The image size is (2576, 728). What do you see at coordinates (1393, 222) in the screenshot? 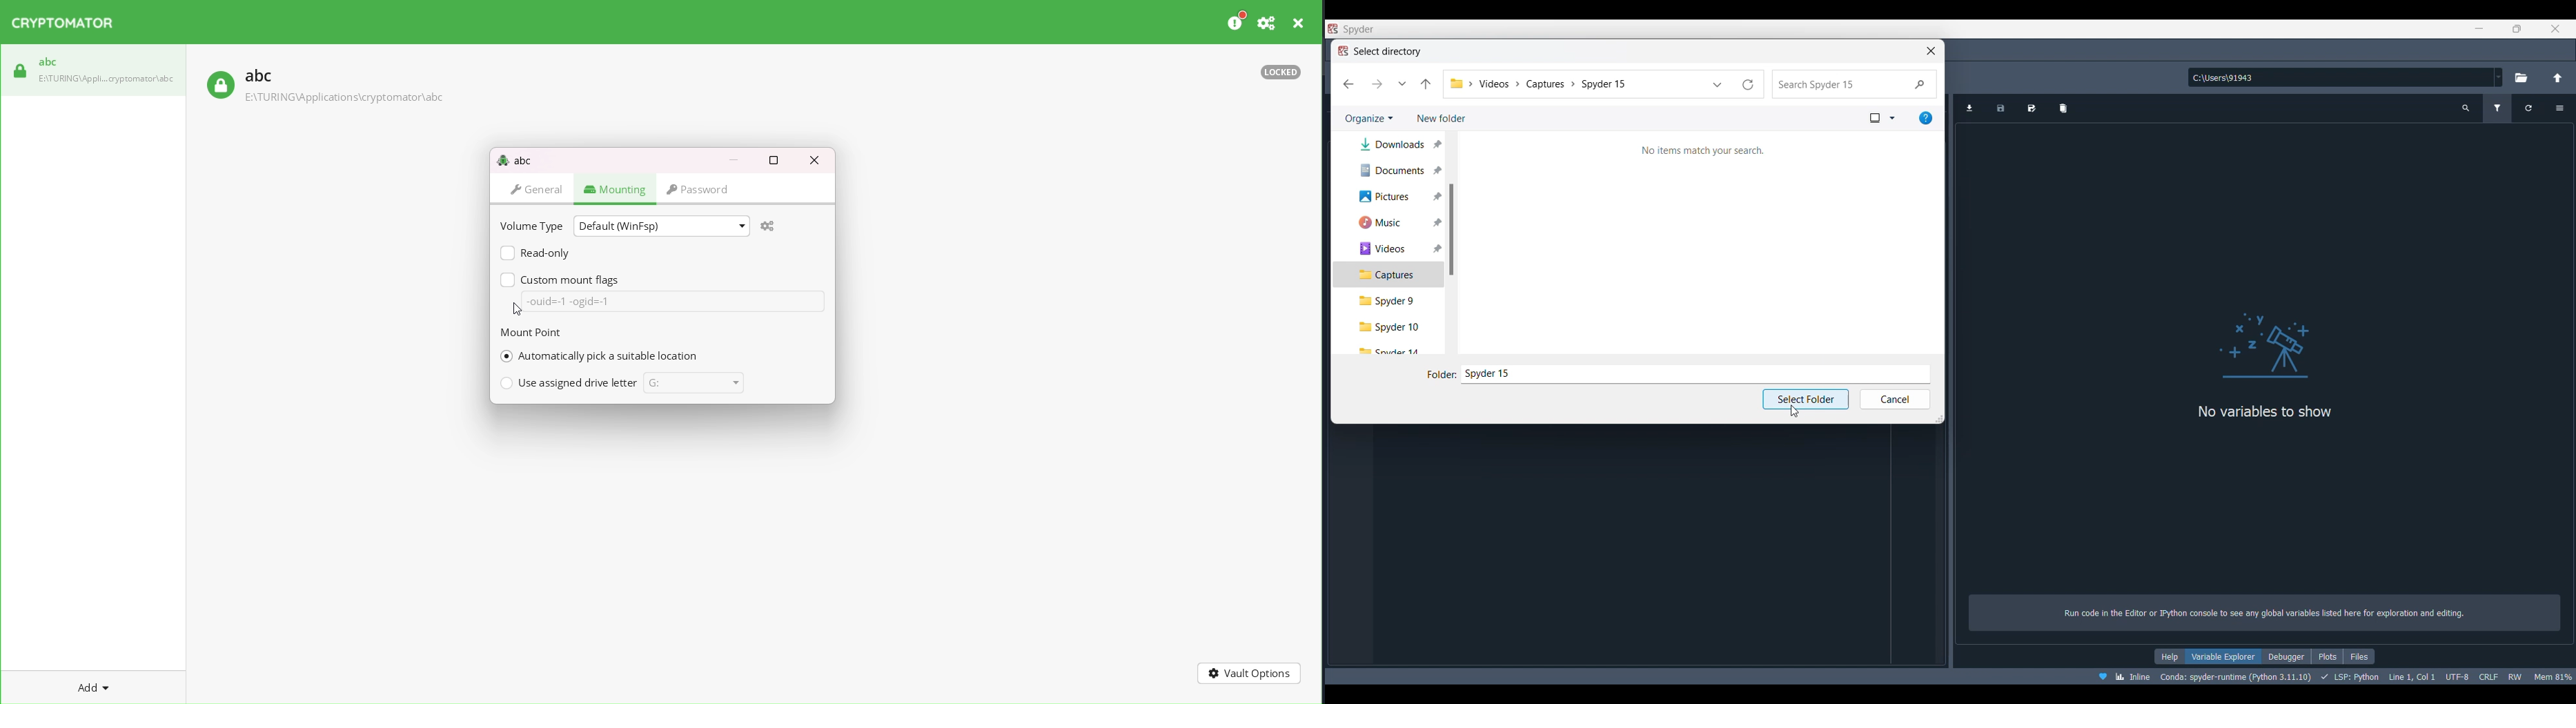
I see `Music` at bounding box center [1393, 222].